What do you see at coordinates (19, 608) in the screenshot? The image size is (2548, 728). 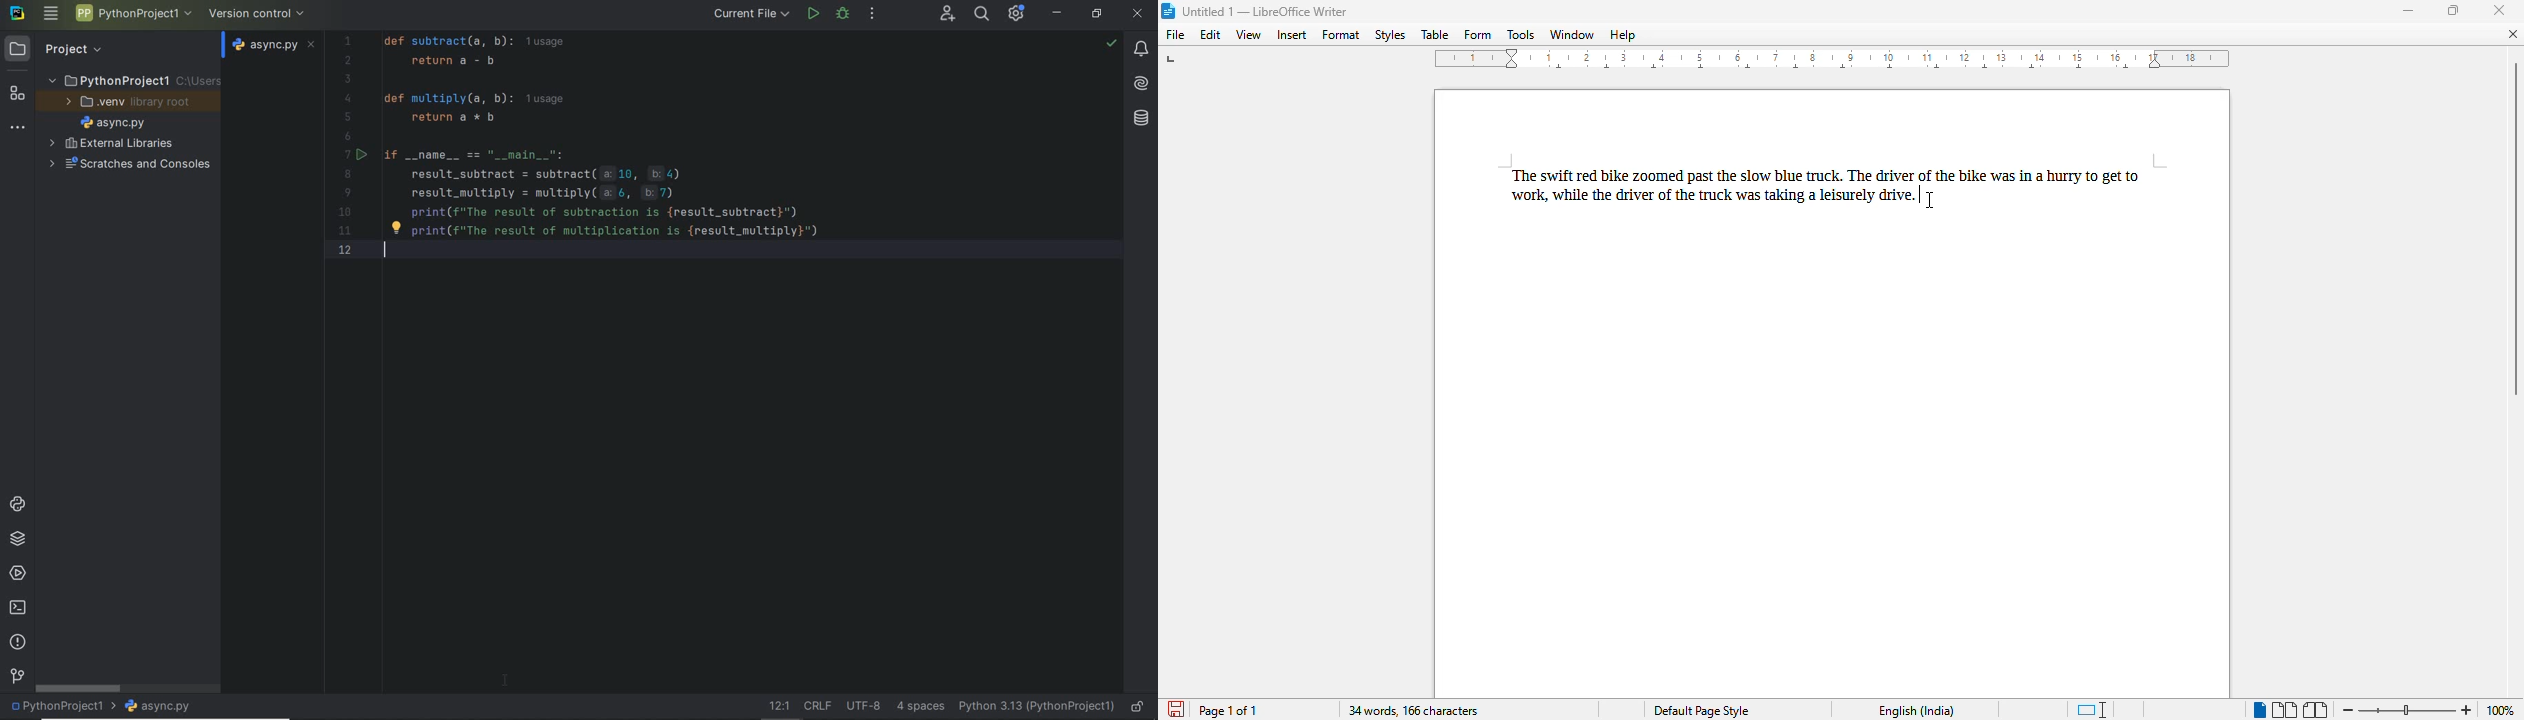 I see `terminal` at bounding box center [19, 608].